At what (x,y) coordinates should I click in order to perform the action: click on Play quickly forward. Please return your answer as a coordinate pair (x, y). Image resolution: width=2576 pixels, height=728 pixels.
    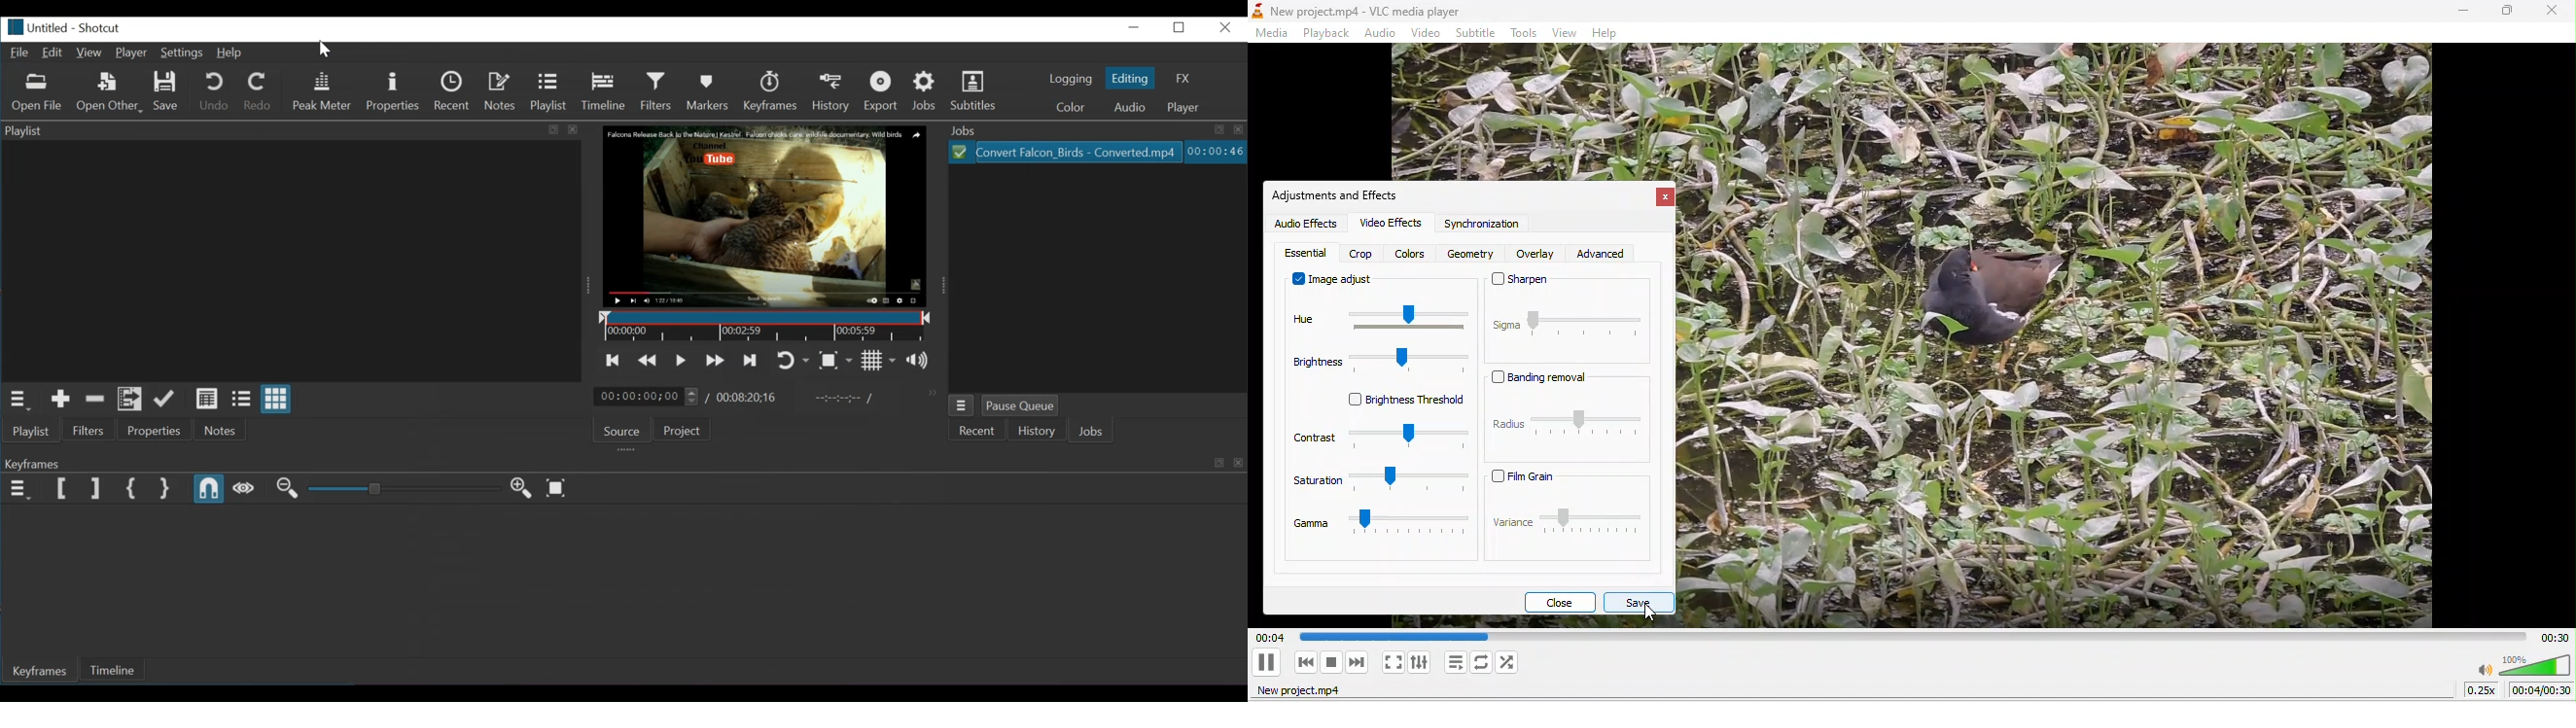
    Looking at the image, I should click on (714, 361).